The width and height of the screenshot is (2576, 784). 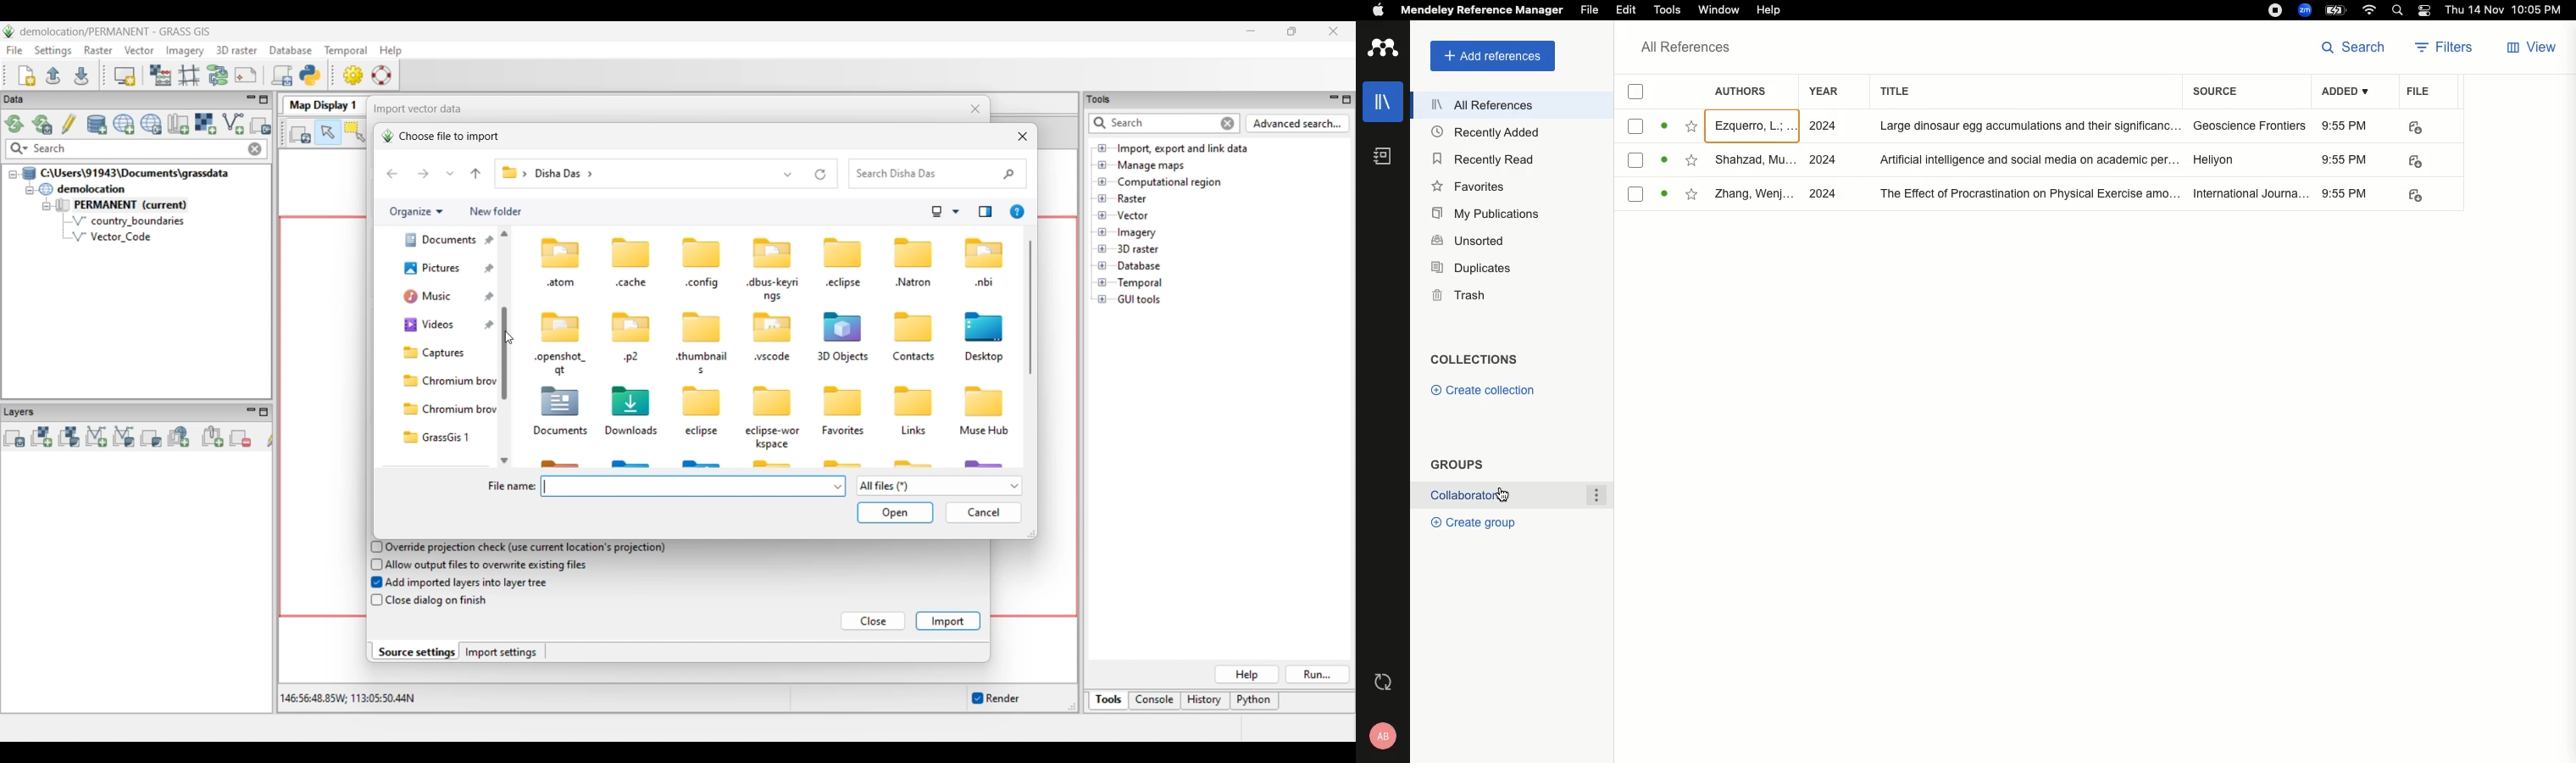 What do you see at coordinates (1664, 159) in the screenshot?
I see `read/unread` at bounding box center [1664, 159].